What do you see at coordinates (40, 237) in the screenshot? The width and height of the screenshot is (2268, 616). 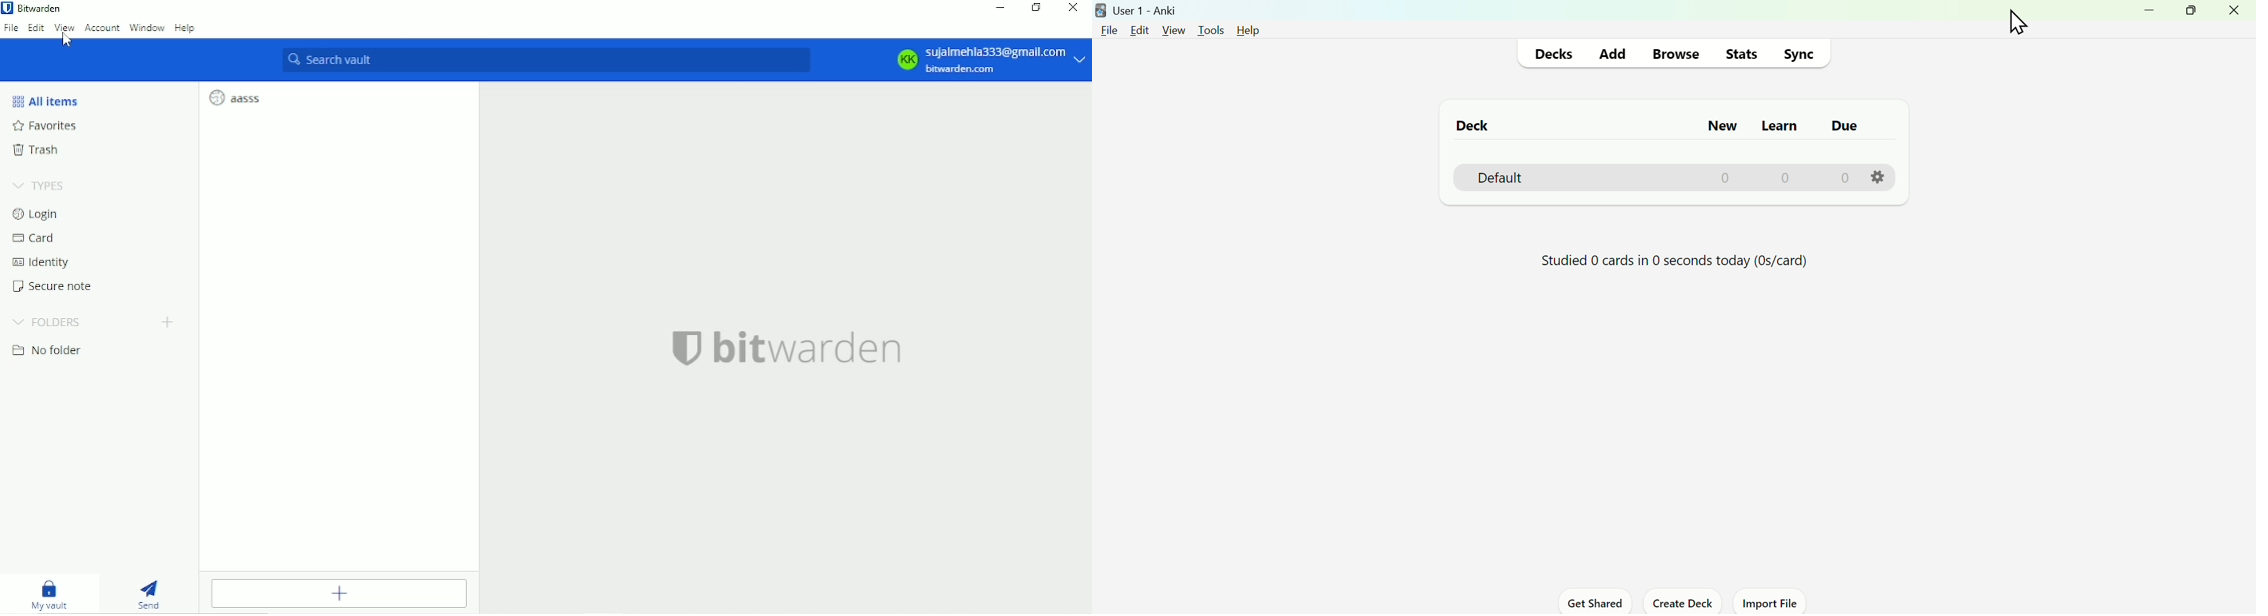 I see `Card` at bounding box center [40, 237].